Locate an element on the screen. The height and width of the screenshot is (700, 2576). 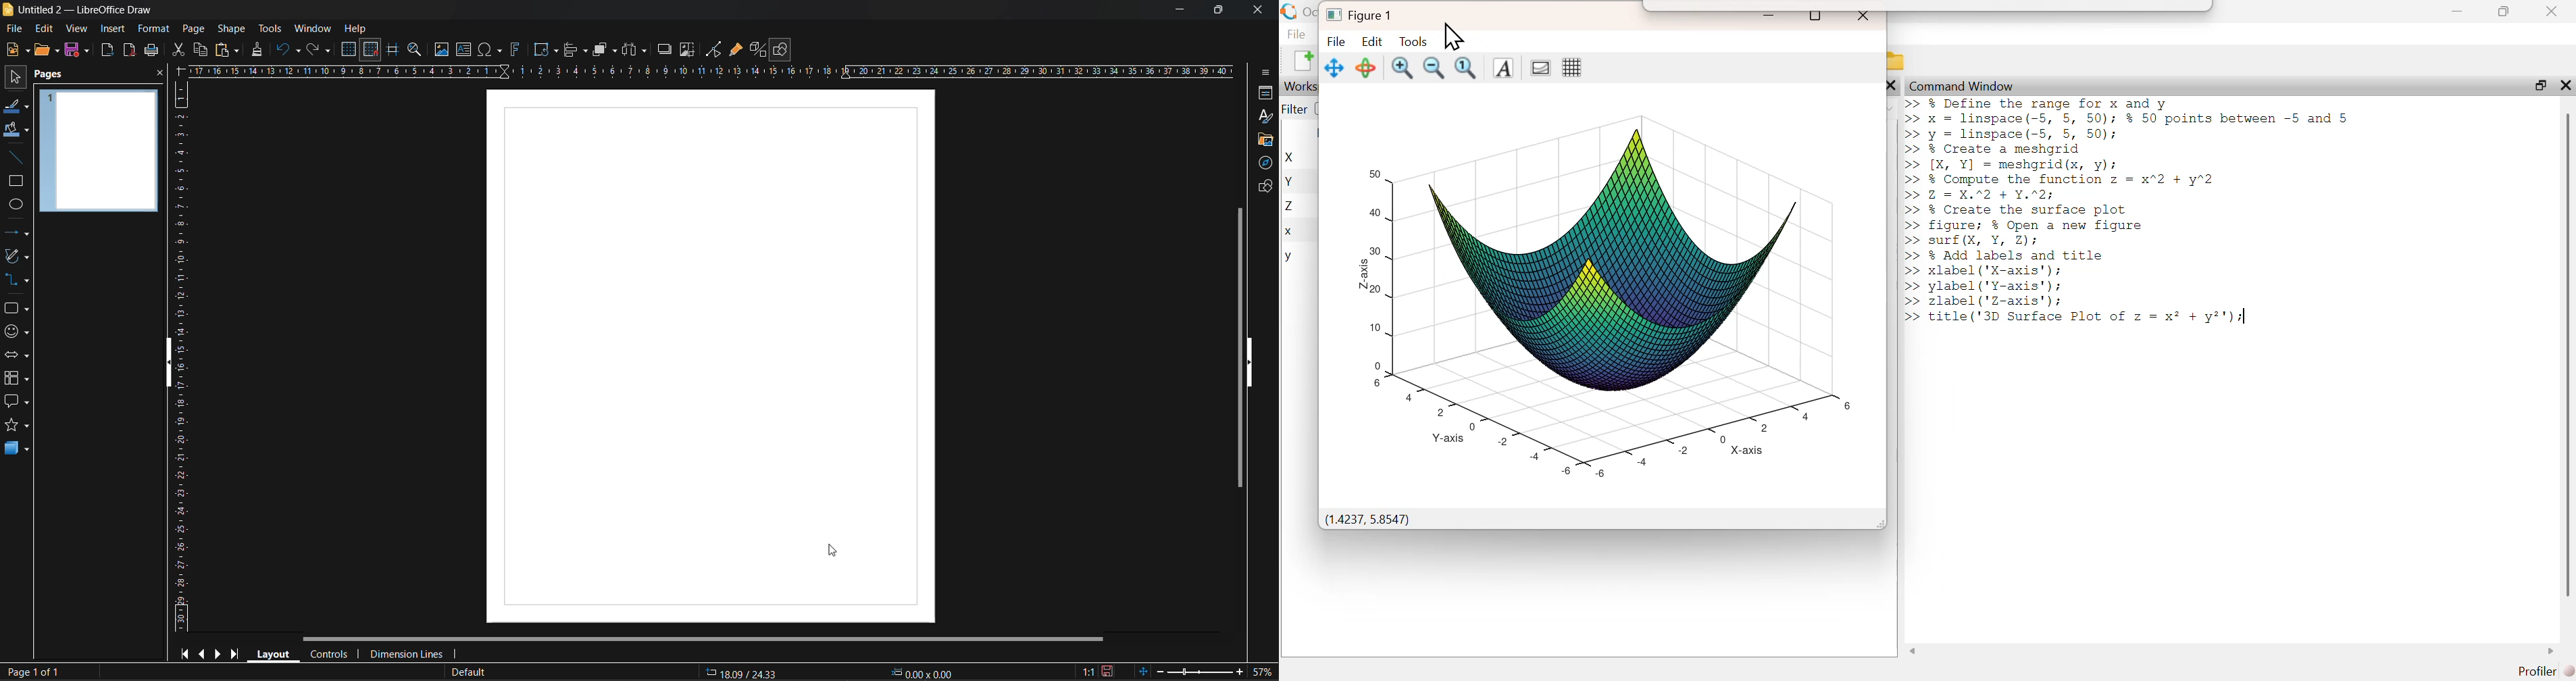
close is located at coordinates (1866, 17).